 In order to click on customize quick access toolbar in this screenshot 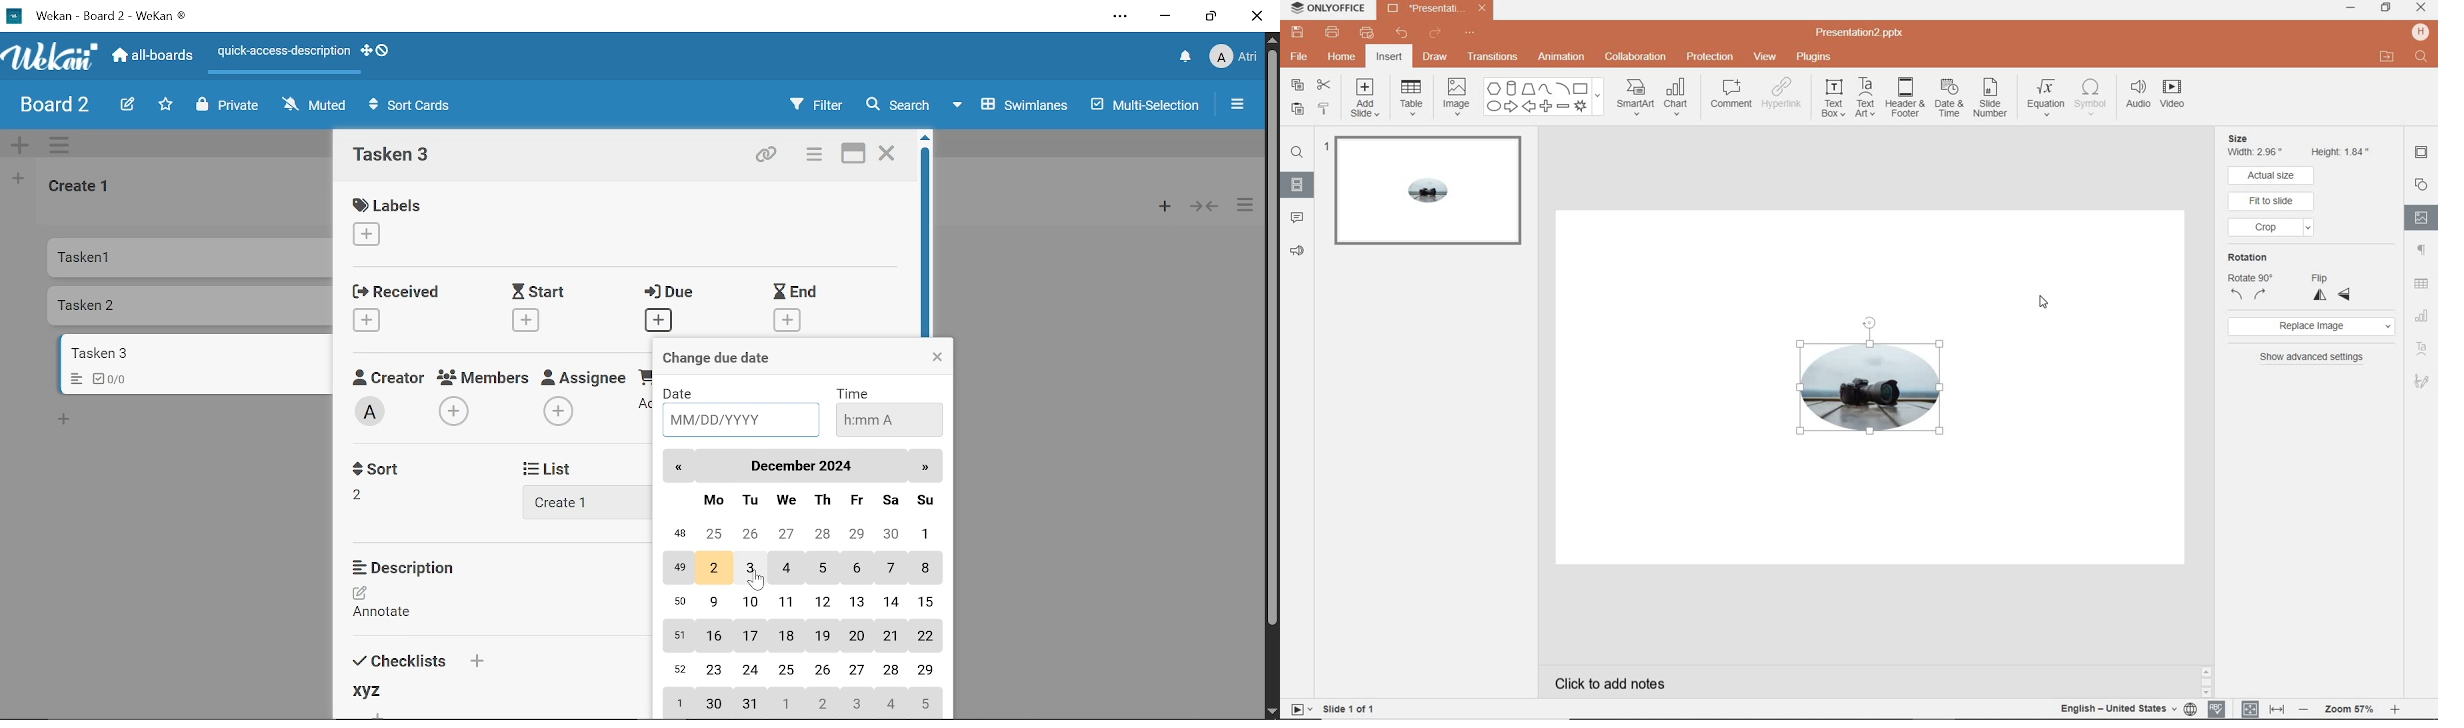, I will do `click(1478, 35)`.